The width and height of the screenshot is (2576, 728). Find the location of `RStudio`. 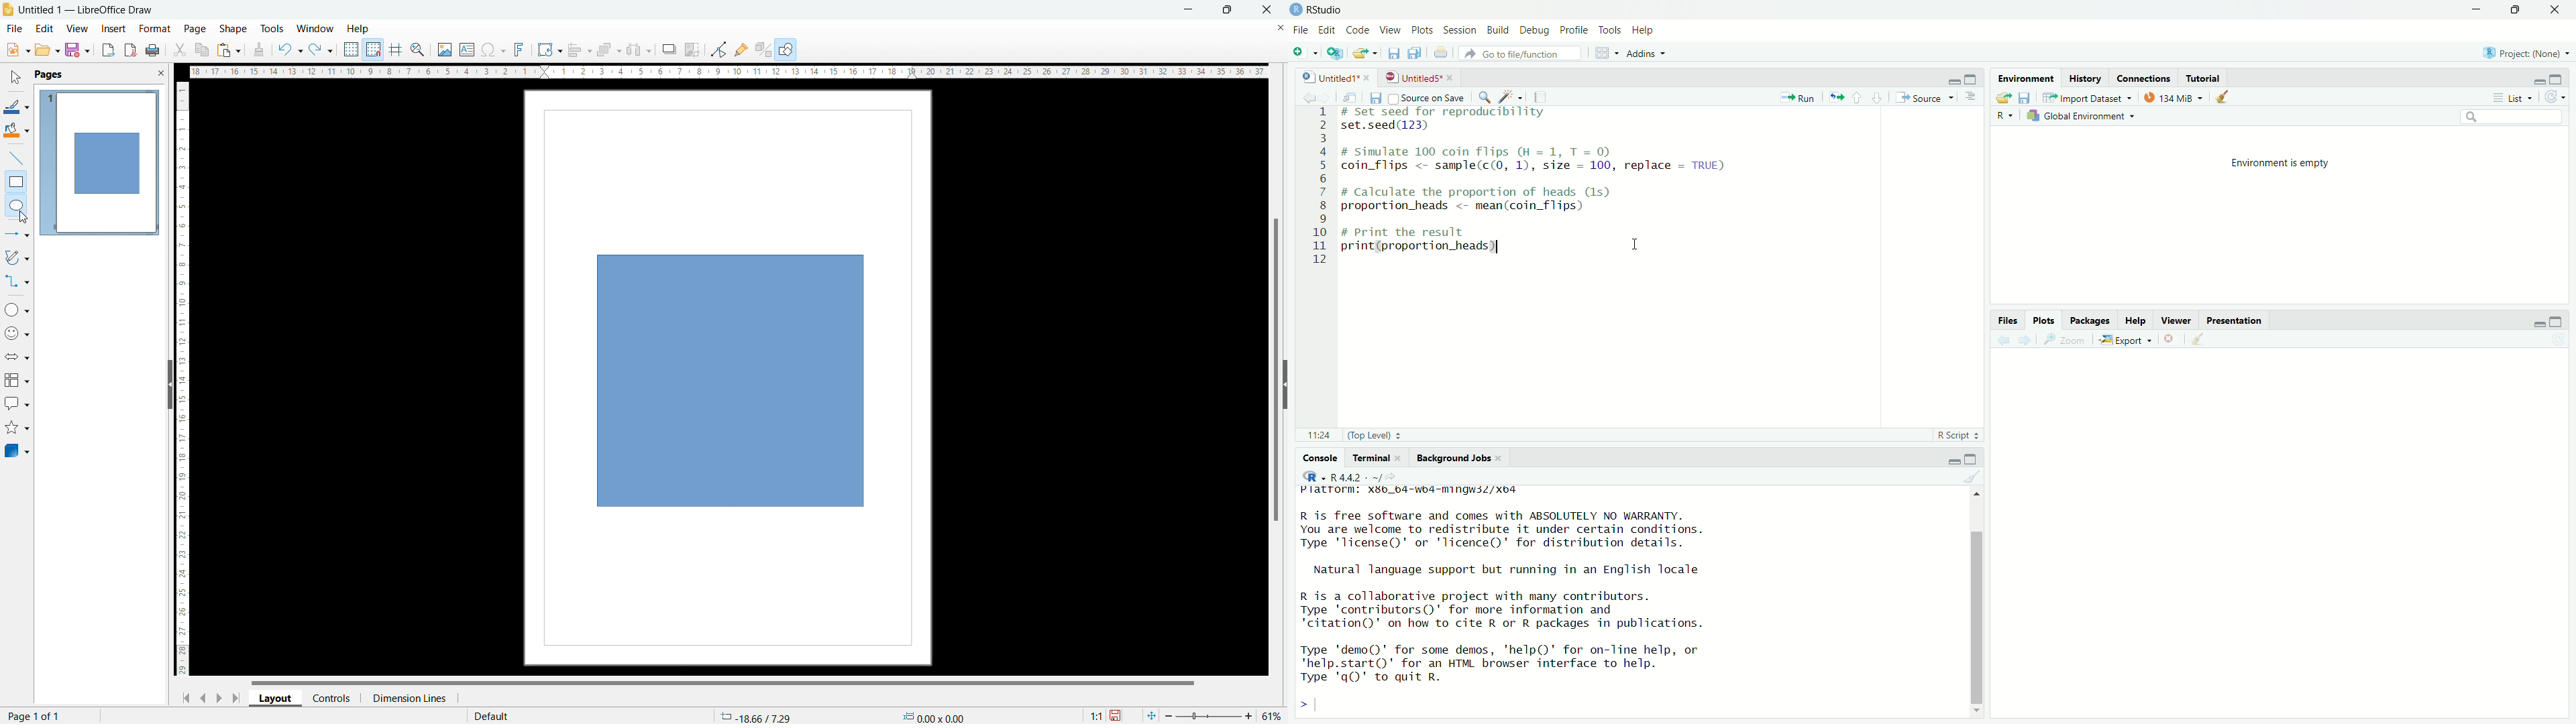

RStudio is located at coordinates (1326, 8).